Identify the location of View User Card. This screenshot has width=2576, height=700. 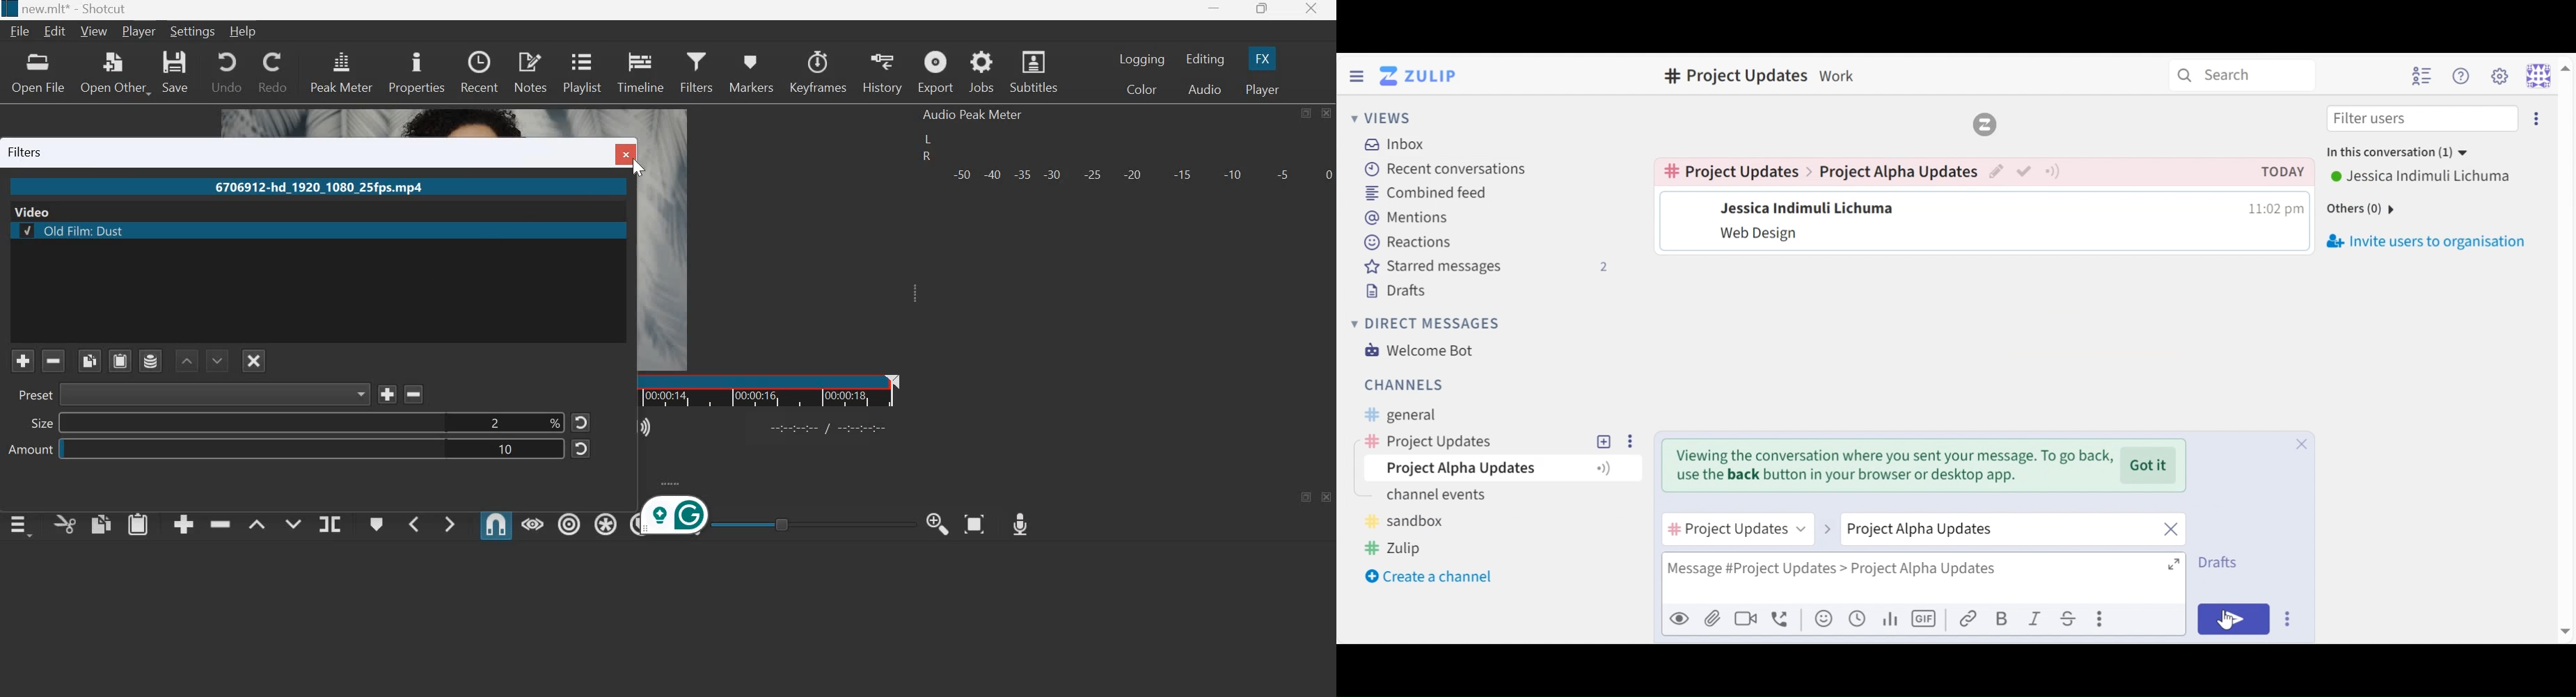
(1806, 207).